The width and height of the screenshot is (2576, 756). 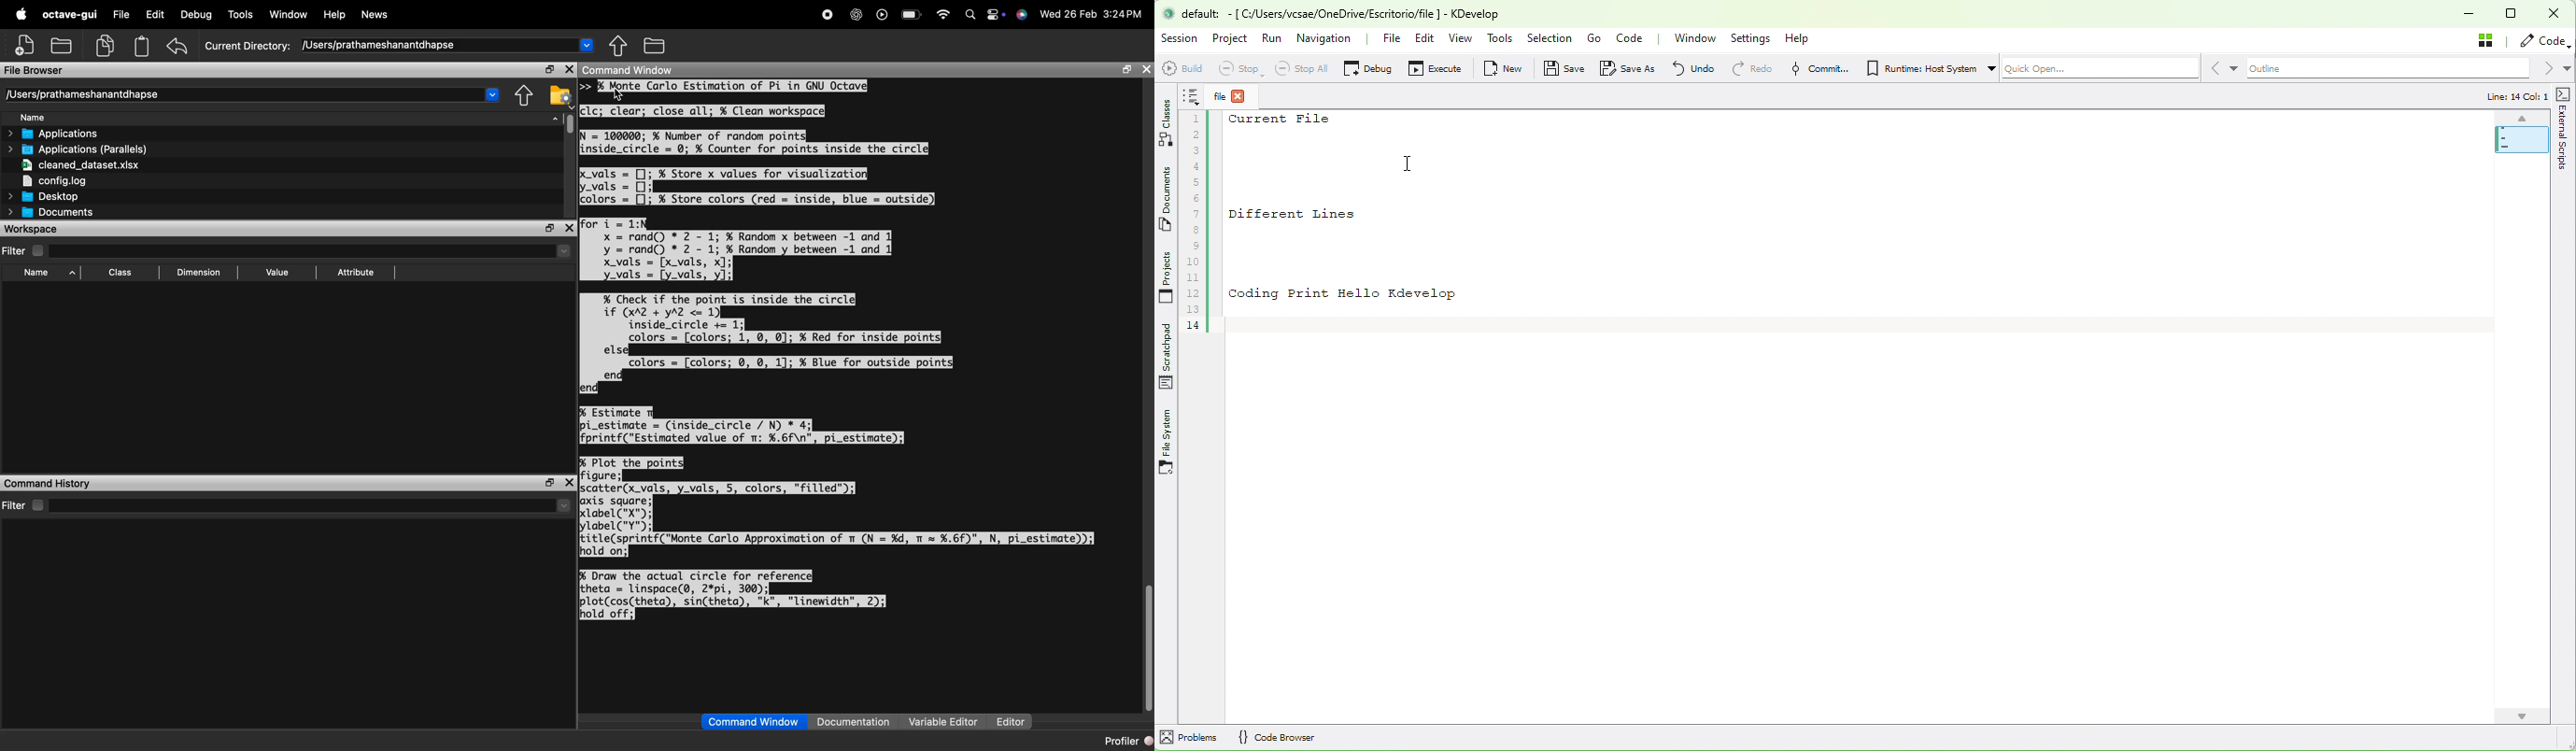 I want to click on Attribute, so click(x=356, y=273).